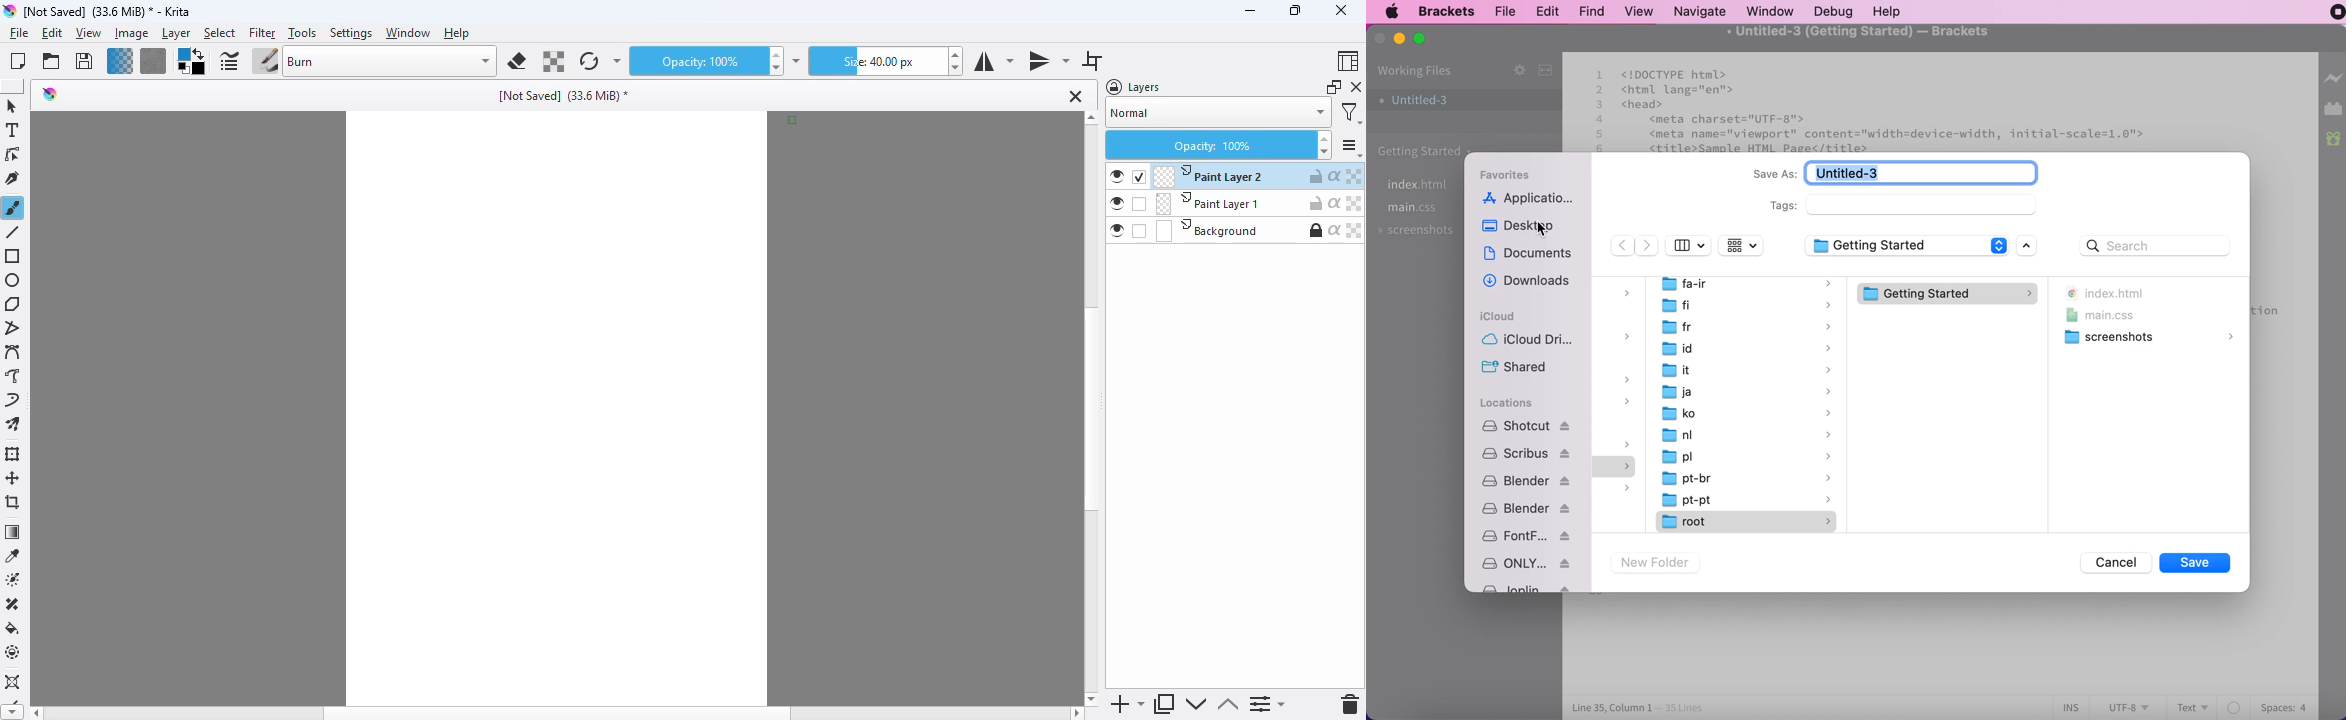 The height and width of the screenshot is (728, 2352). What do you see at coordinates (1689, 247) in the screenshot?
I see `hide side bar` at bounding box center [1689, 247].